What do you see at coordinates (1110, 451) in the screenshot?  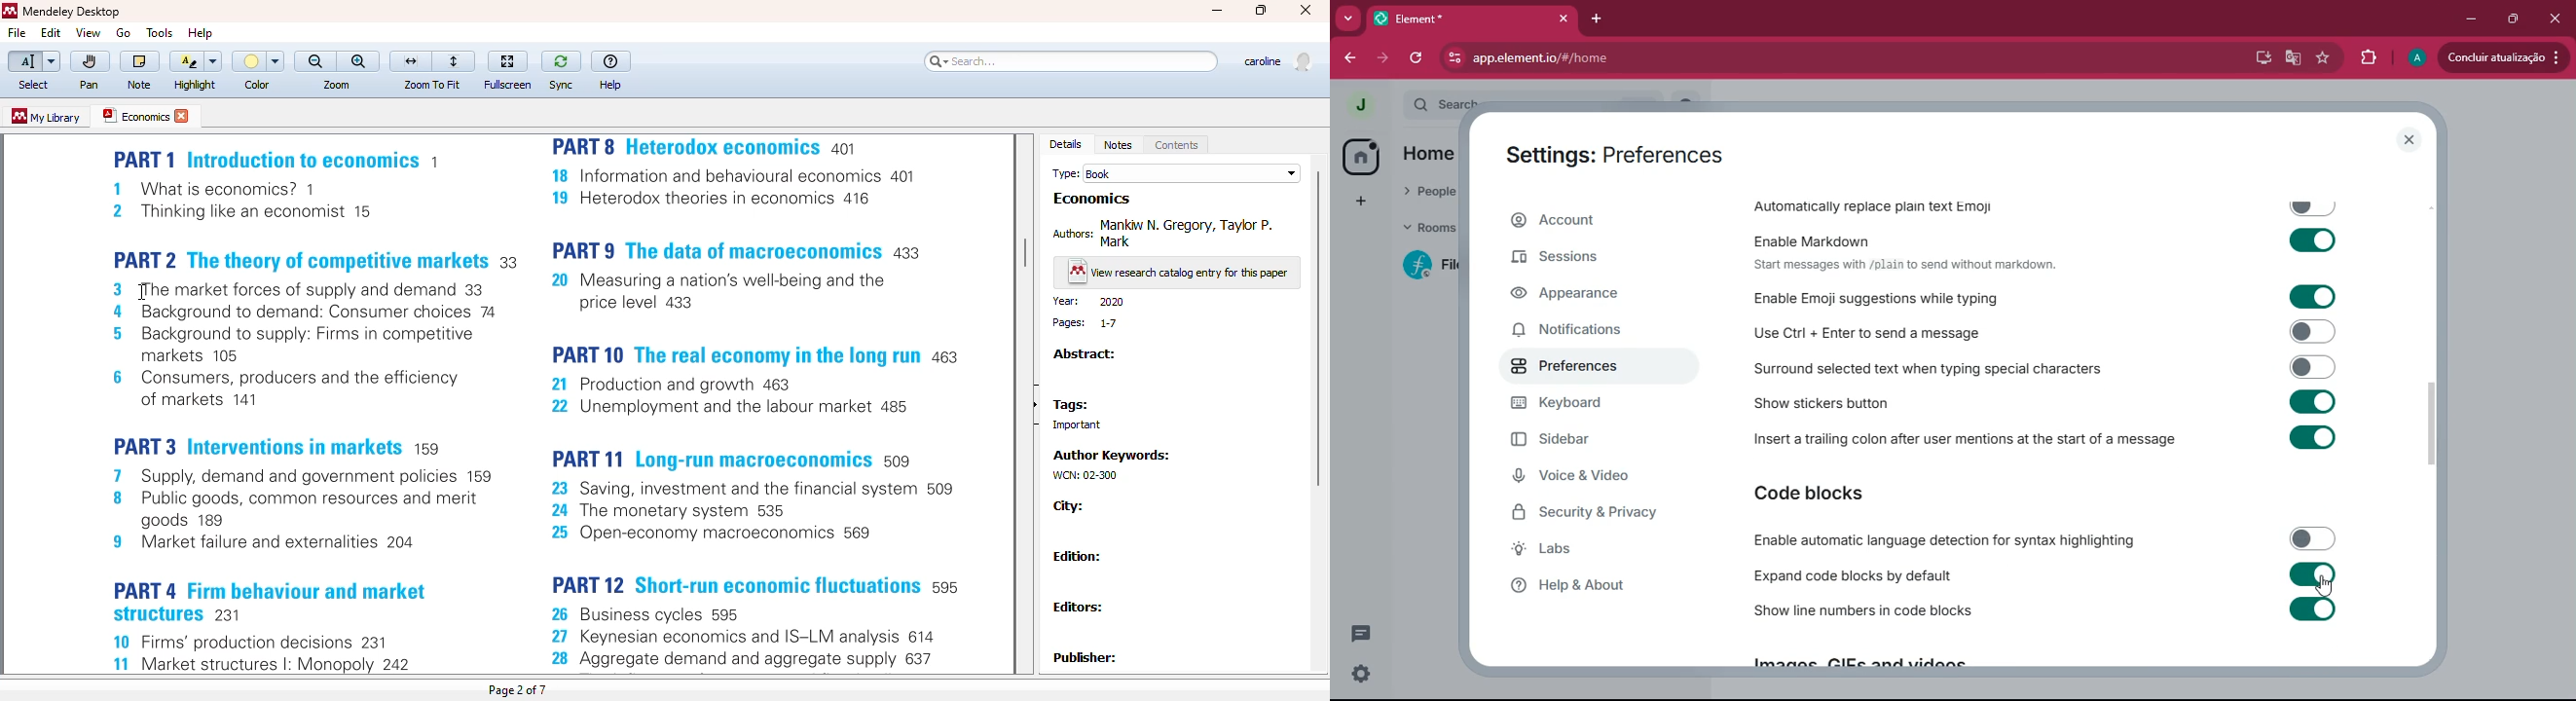 I see `Author Keywords:` at bounding box center [1110, 451].